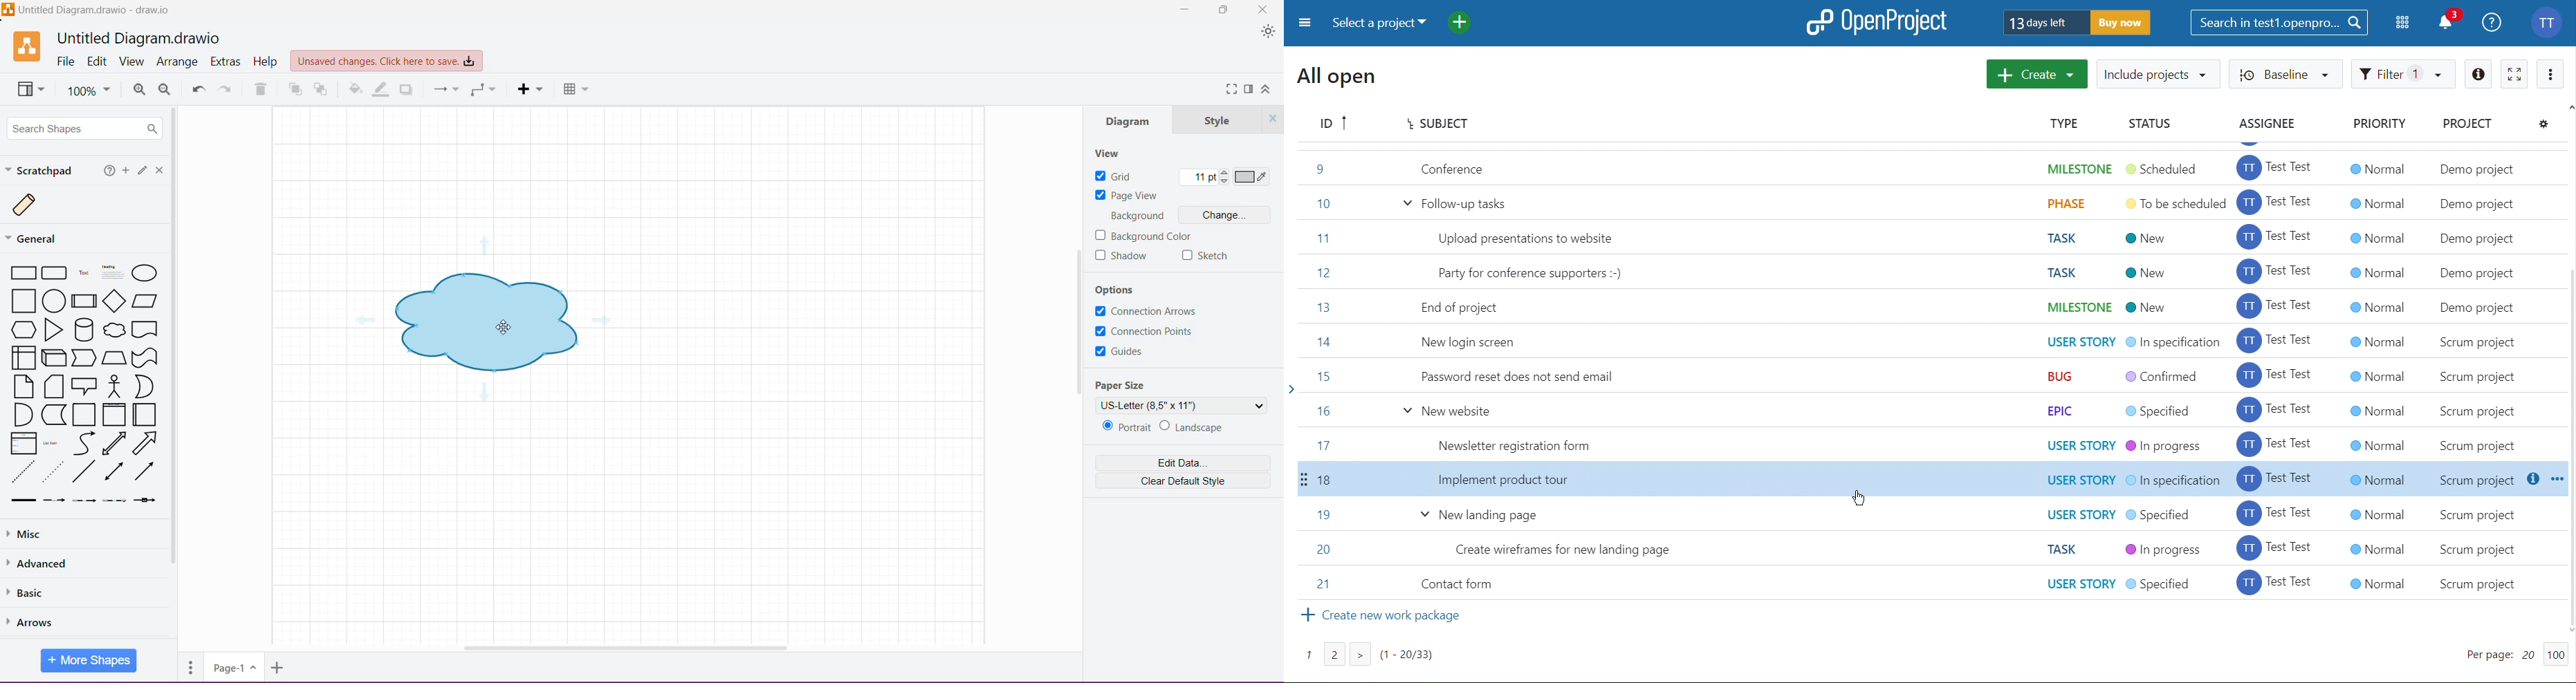  I want to click on Close, so click(1264, 9).